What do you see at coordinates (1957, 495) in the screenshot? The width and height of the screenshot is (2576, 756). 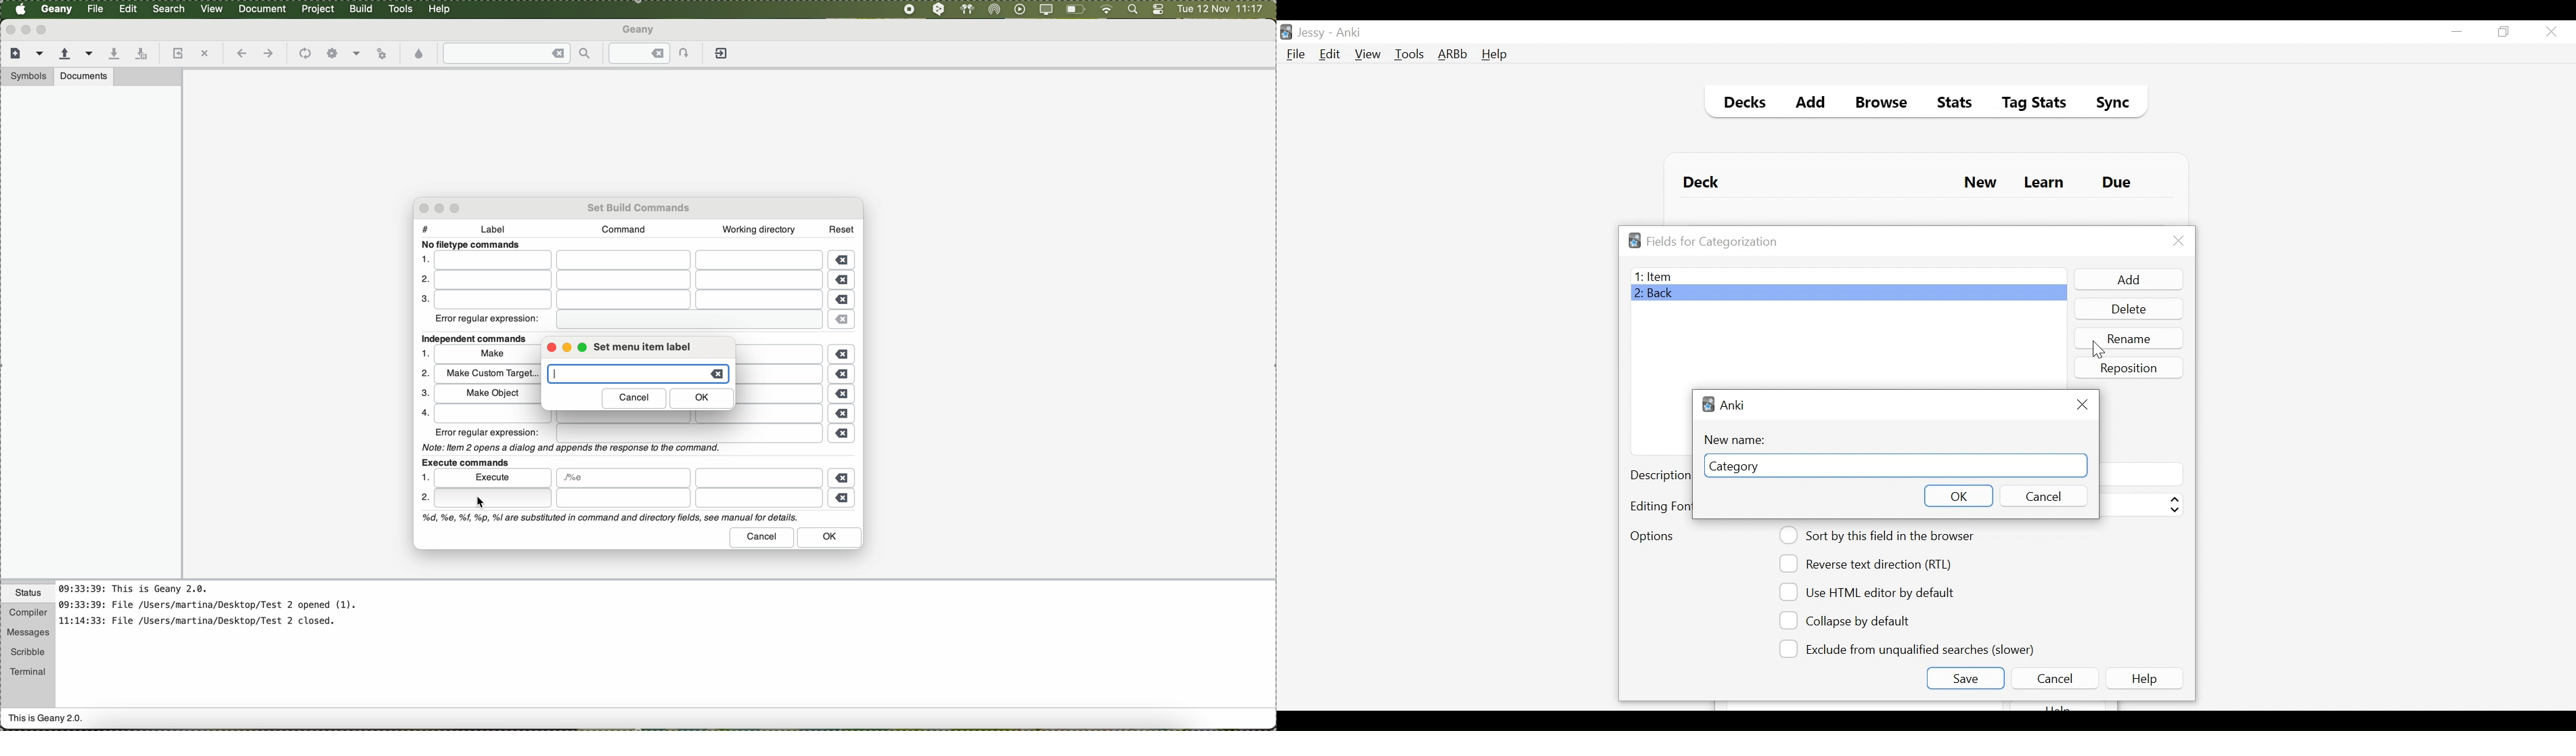 I see `OK` at bounding box center [1957, 495].